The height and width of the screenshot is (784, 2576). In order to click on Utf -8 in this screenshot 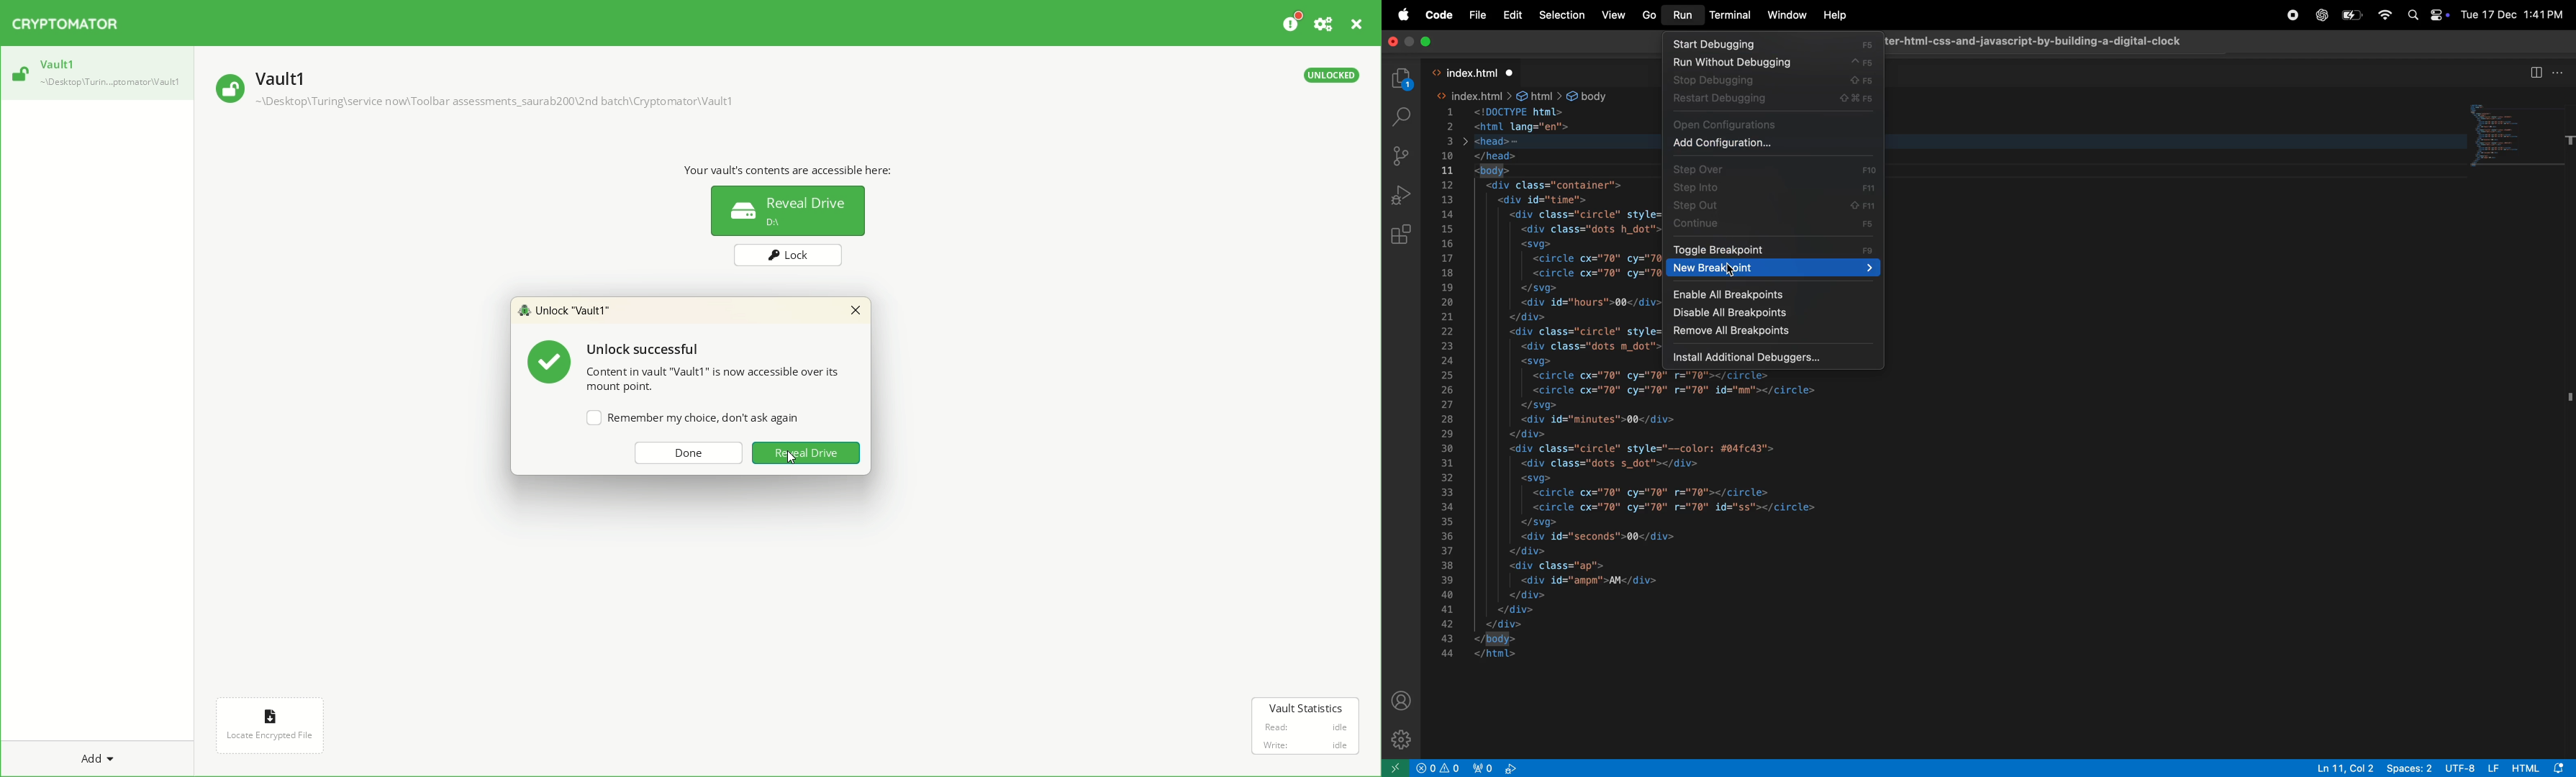, I will do `click(2474, 768)`.